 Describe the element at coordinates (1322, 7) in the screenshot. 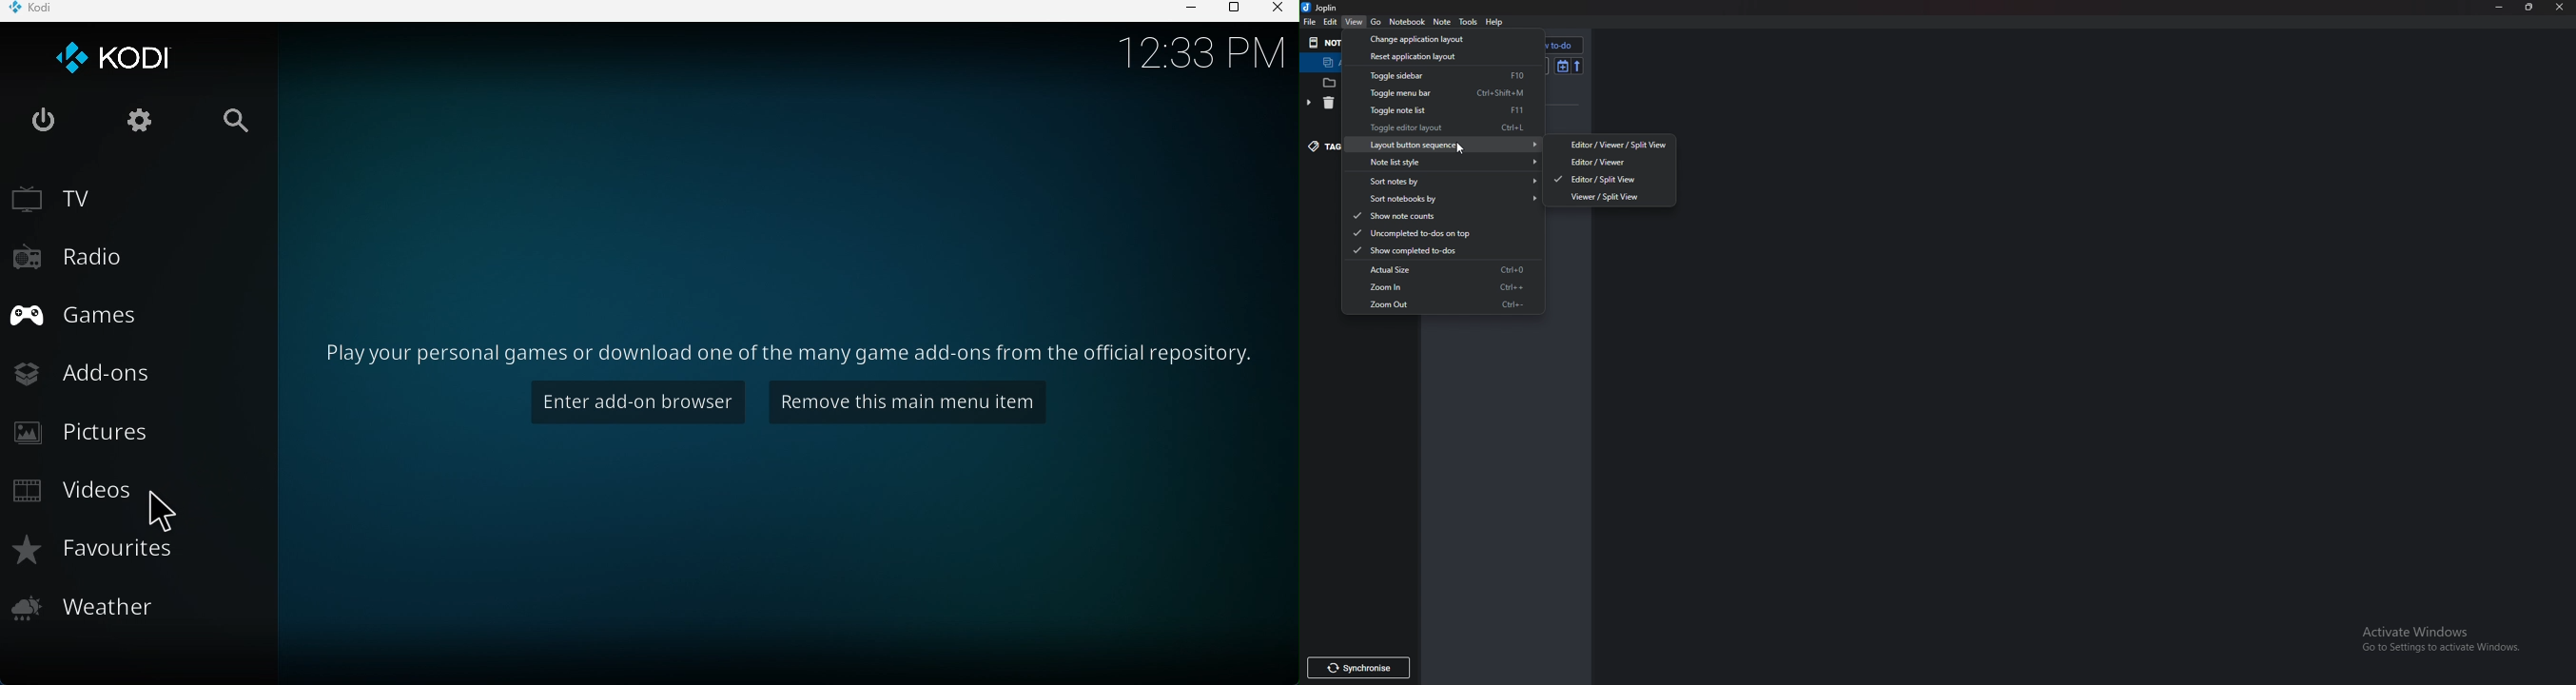

I see `joplin` at that location.